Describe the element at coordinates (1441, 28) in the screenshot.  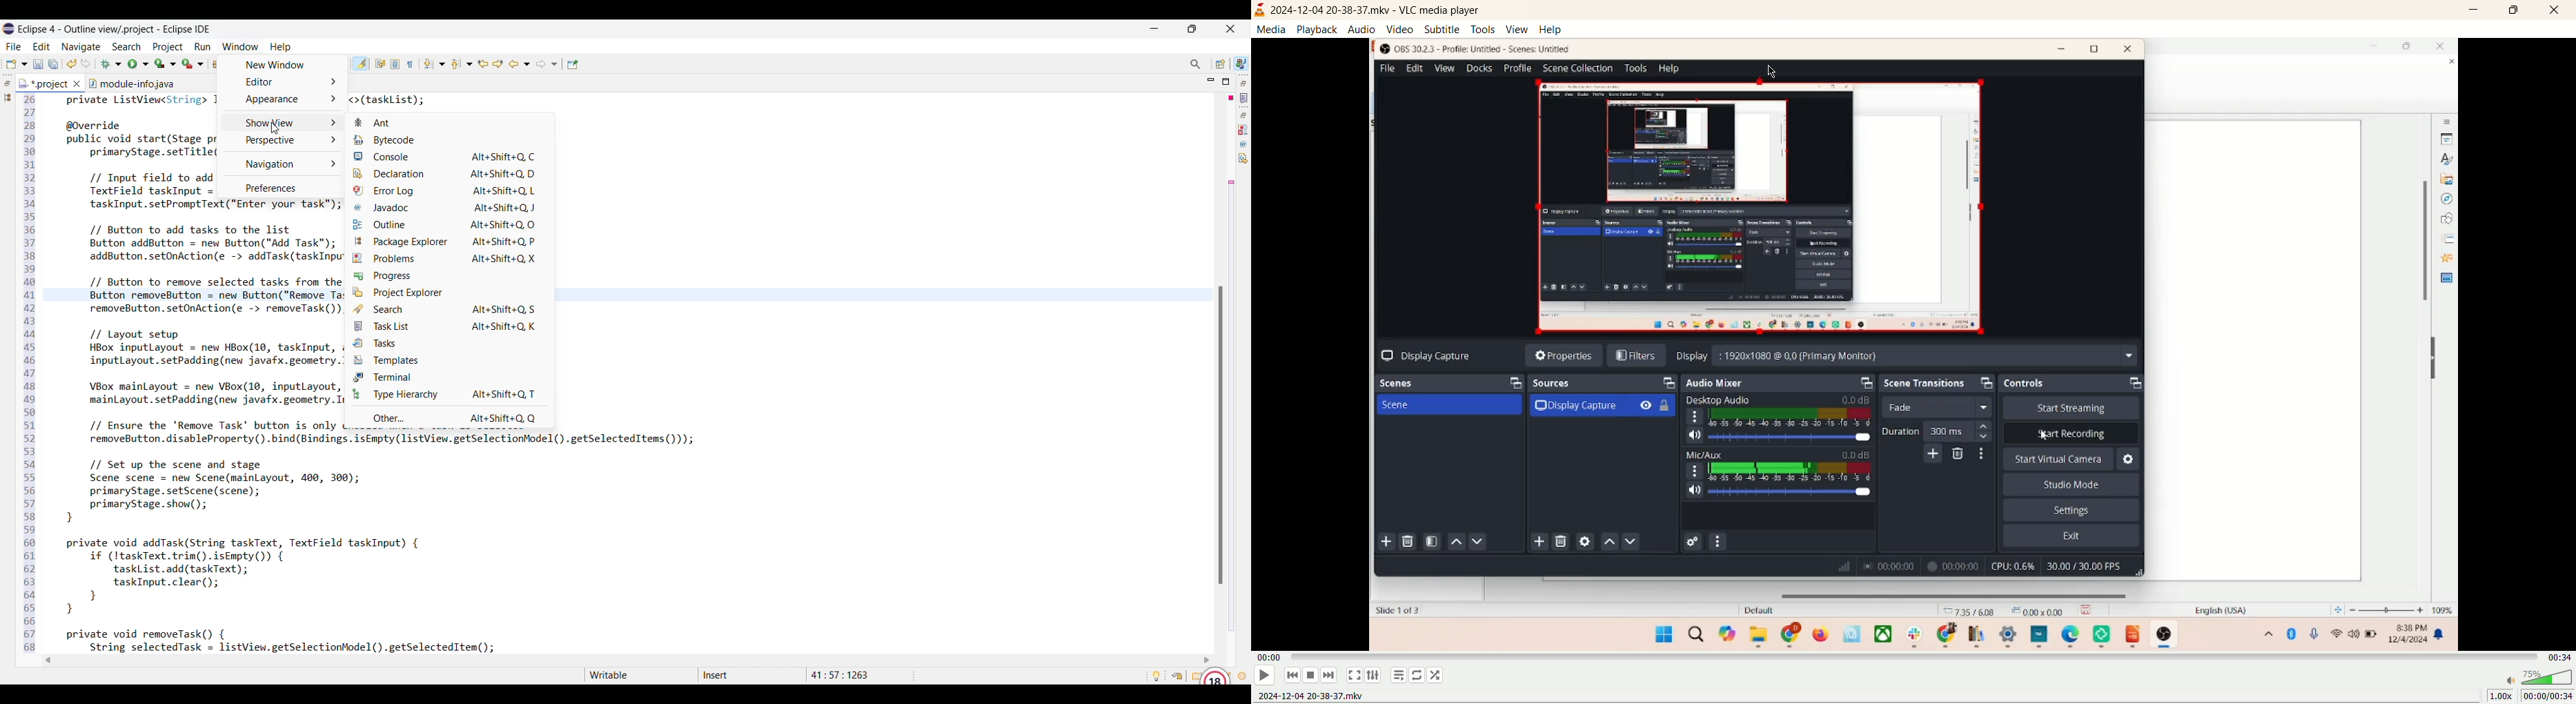
I see `subtitle` at that location.